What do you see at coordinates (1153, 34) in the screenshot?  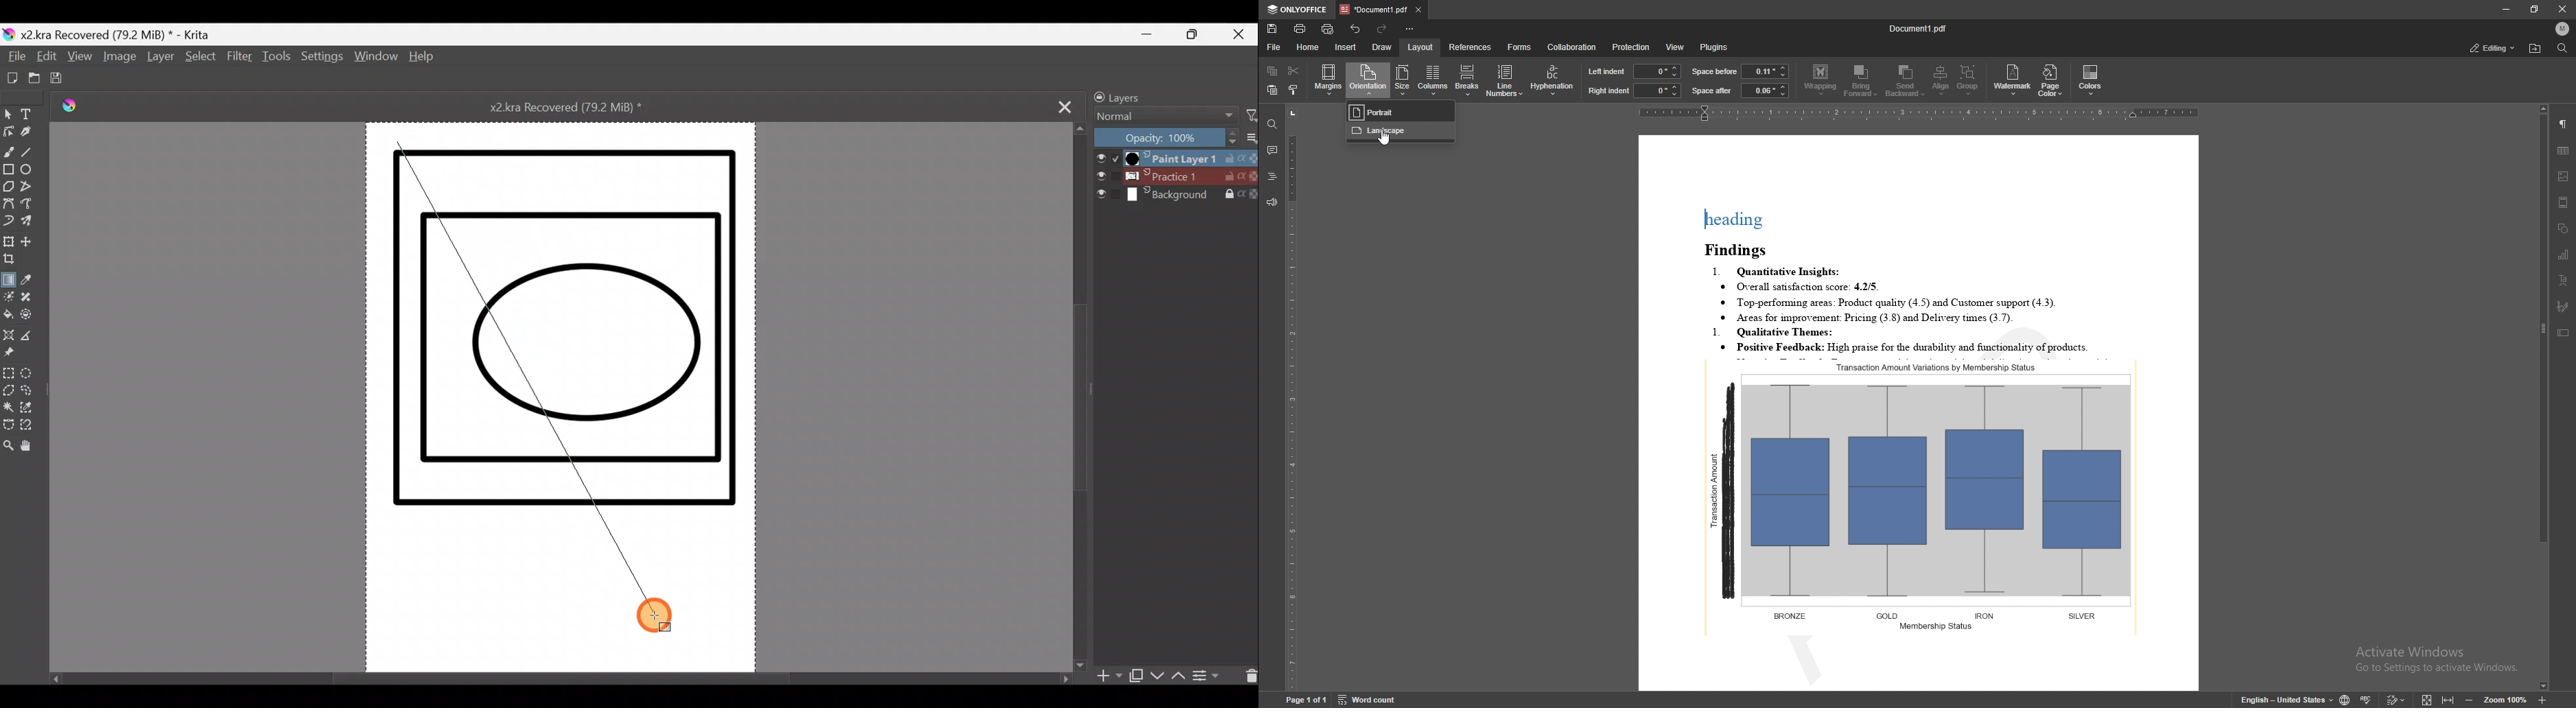 I see `Minimise` at bounding box center [1153, 34].